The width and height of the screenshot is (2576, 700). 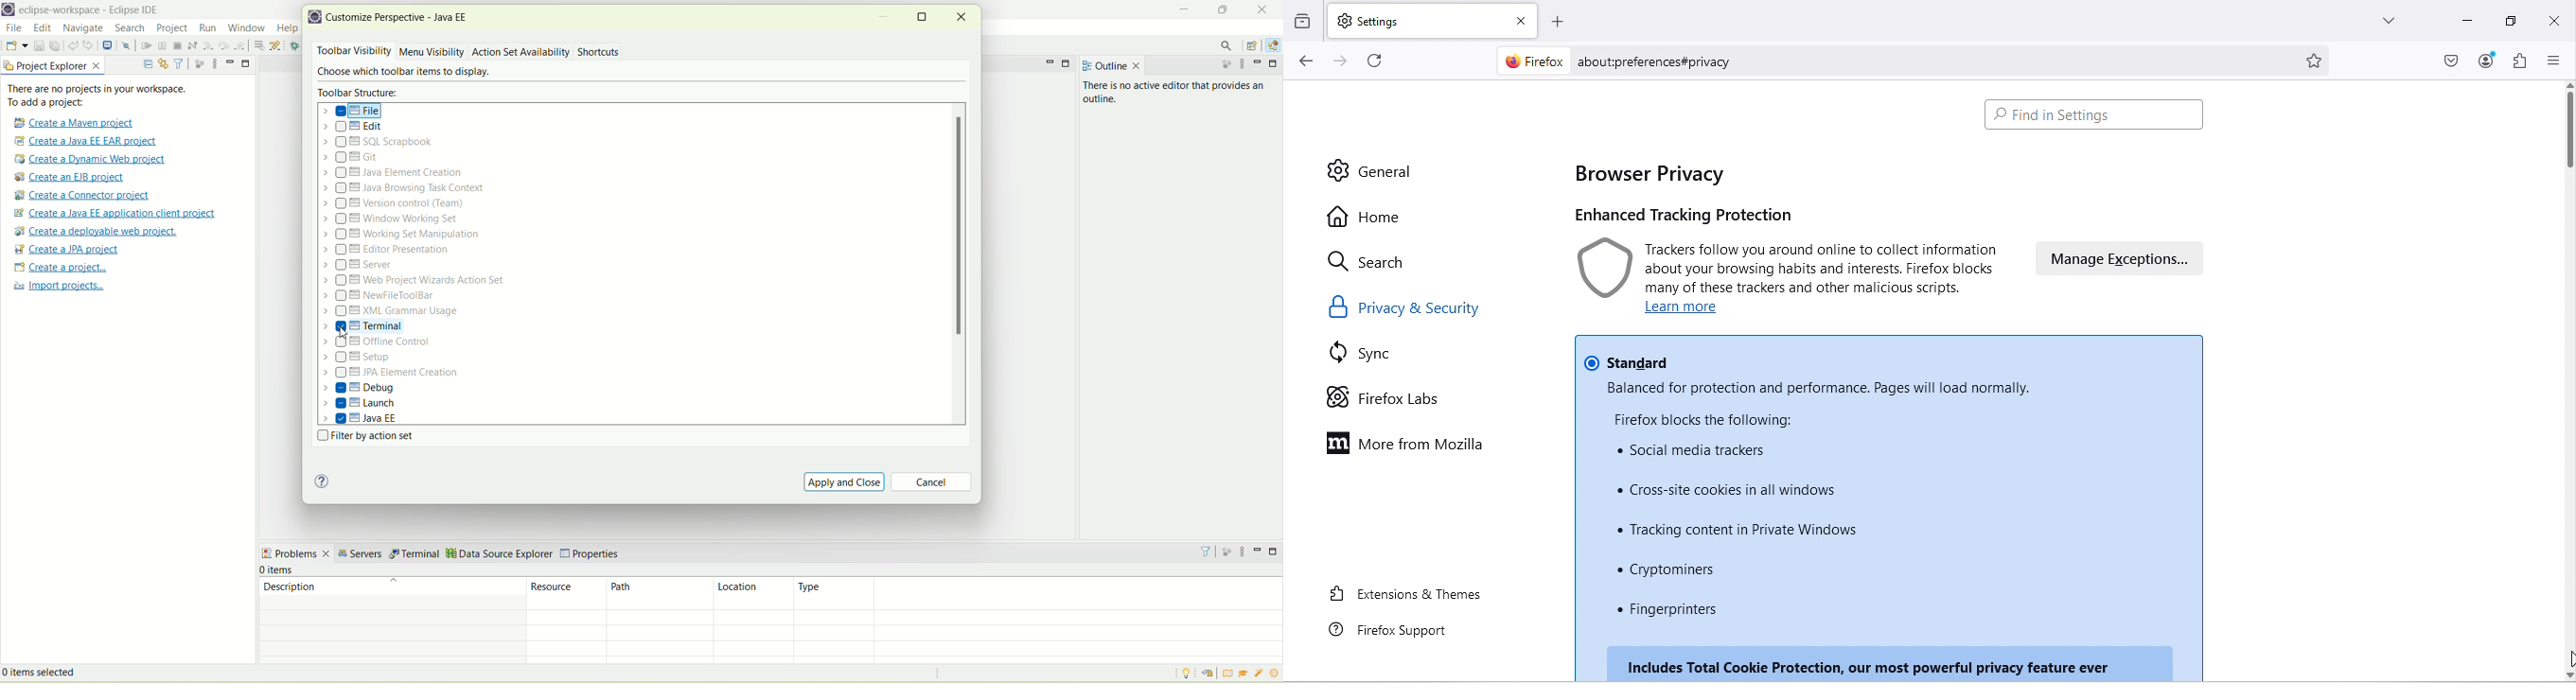 What do you see at coordinates (1273, 45) in the screenshot?
I see `Java EE` at bounding box center [1273, 45].